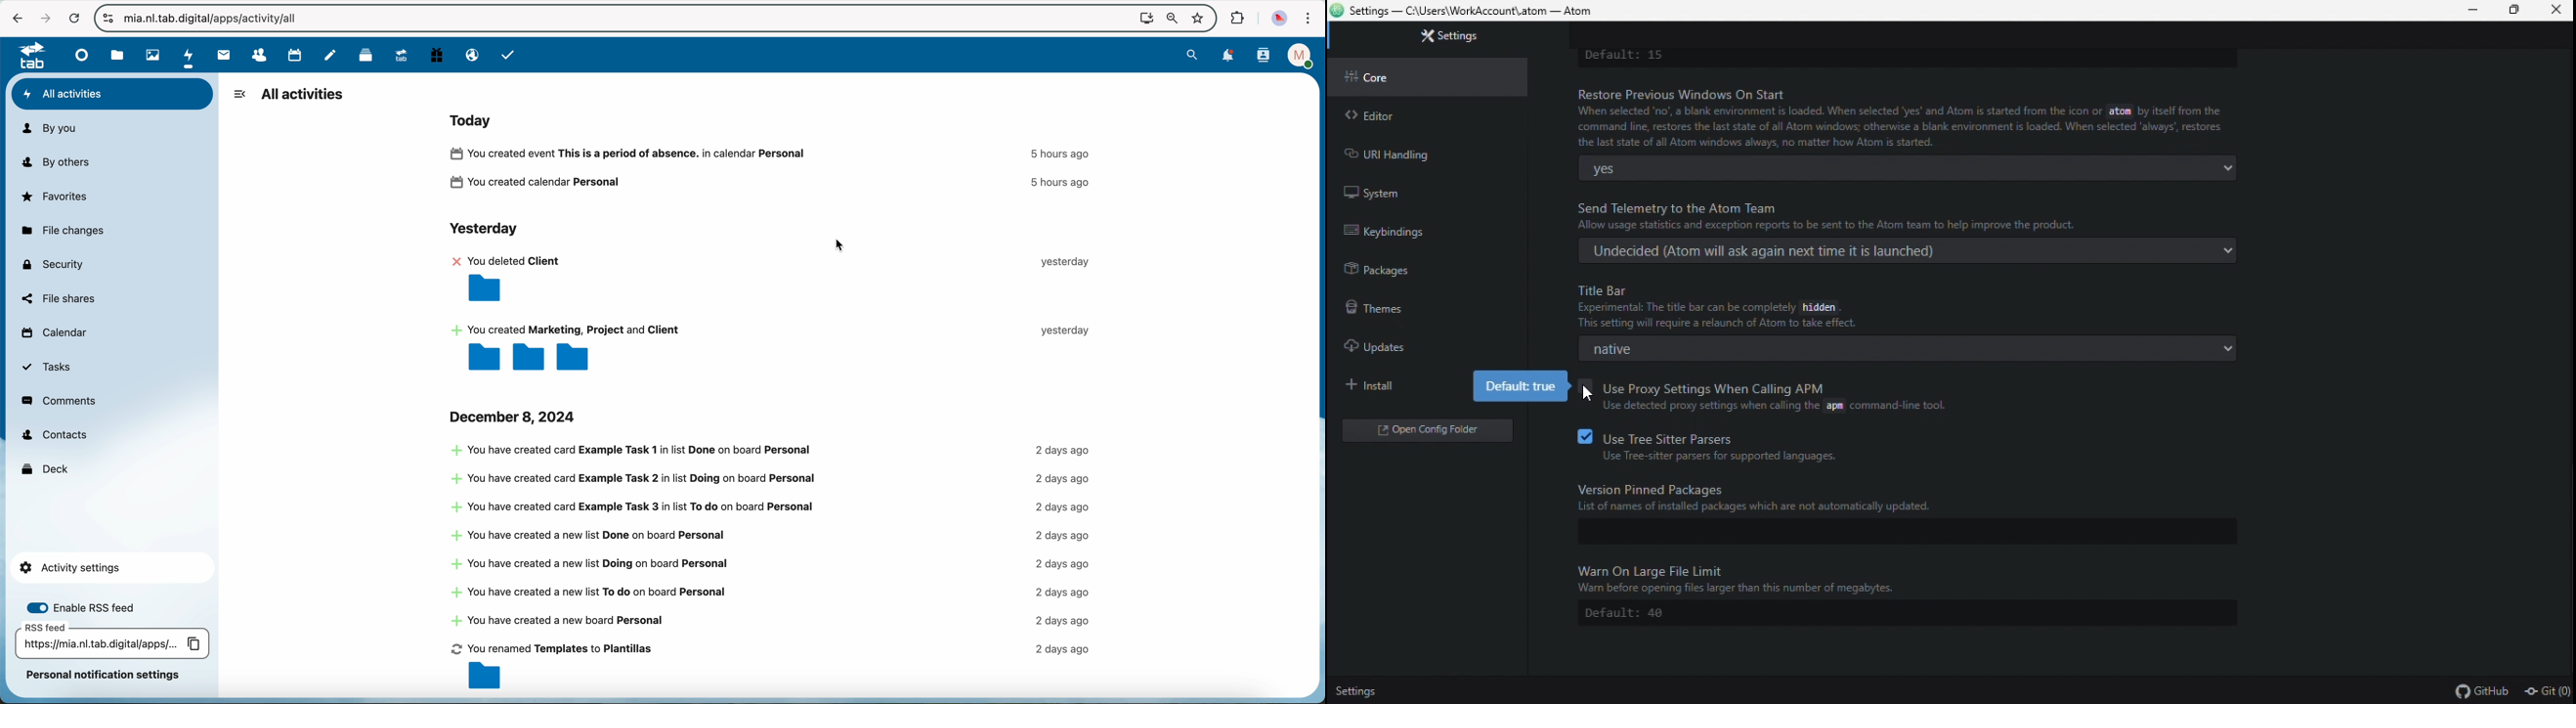 This screenshot has width=2576, height=728. Describe the element at coordinates (1463, 12) in the screenshot. I see `File name and file path` at that location.